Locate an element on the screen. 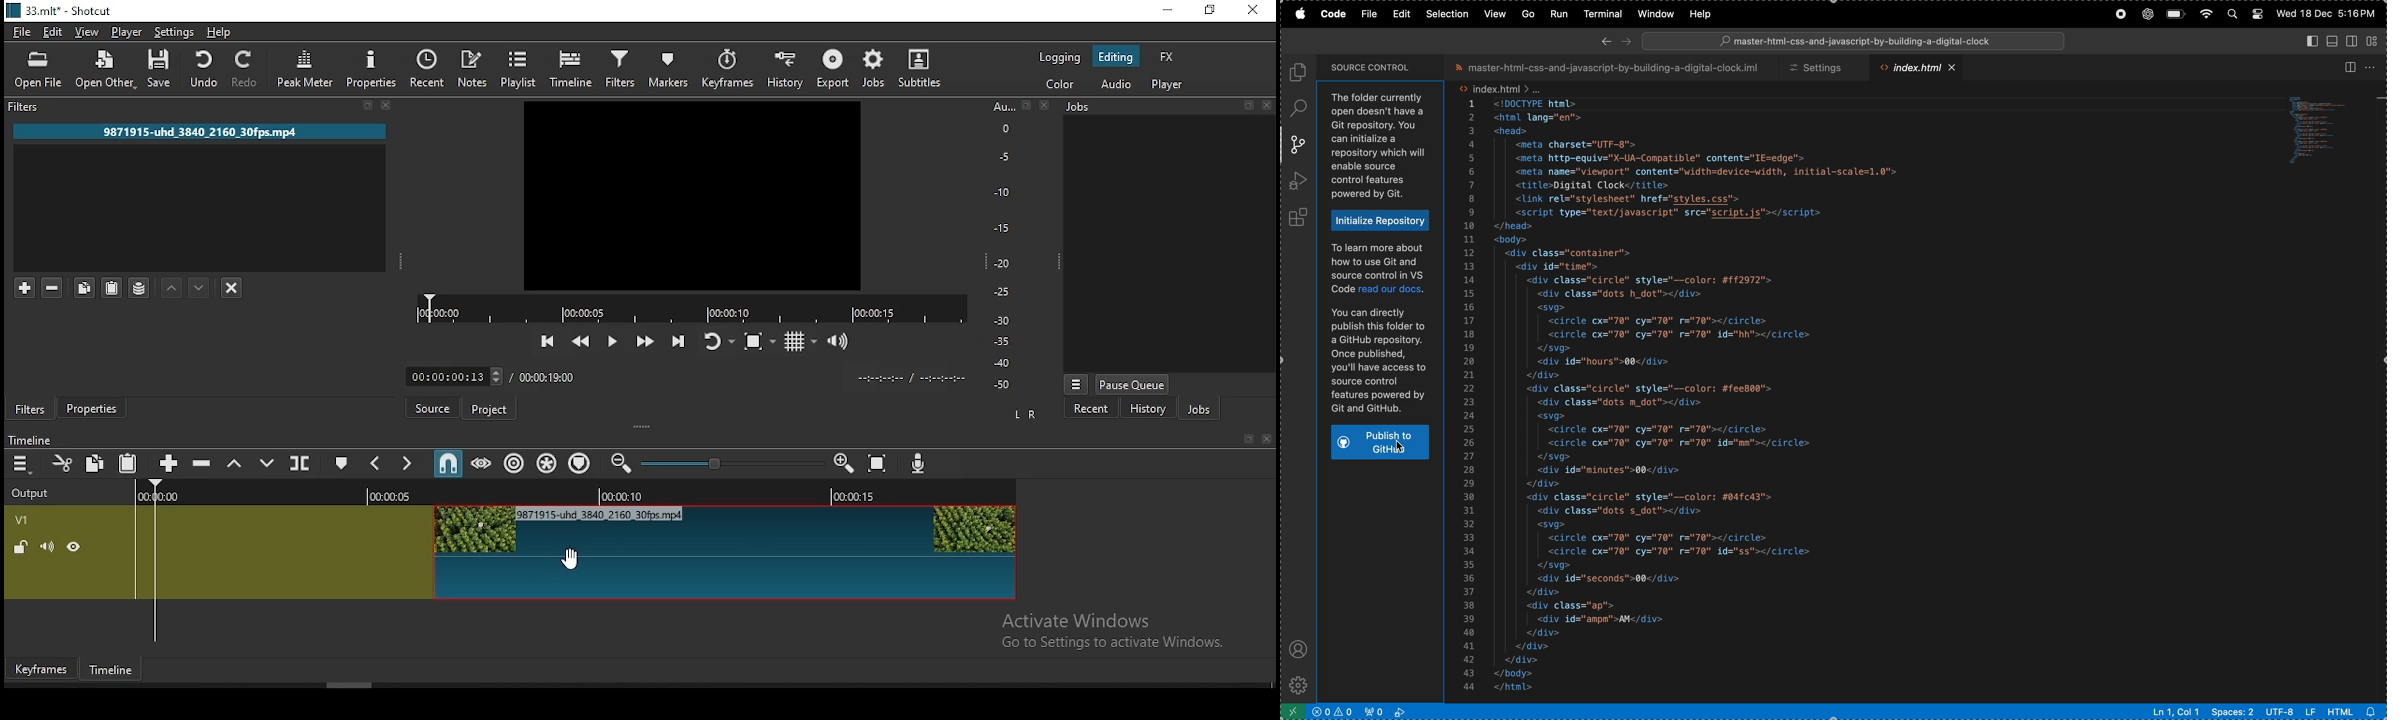  skip to next point is located at coordinates (678, 339).